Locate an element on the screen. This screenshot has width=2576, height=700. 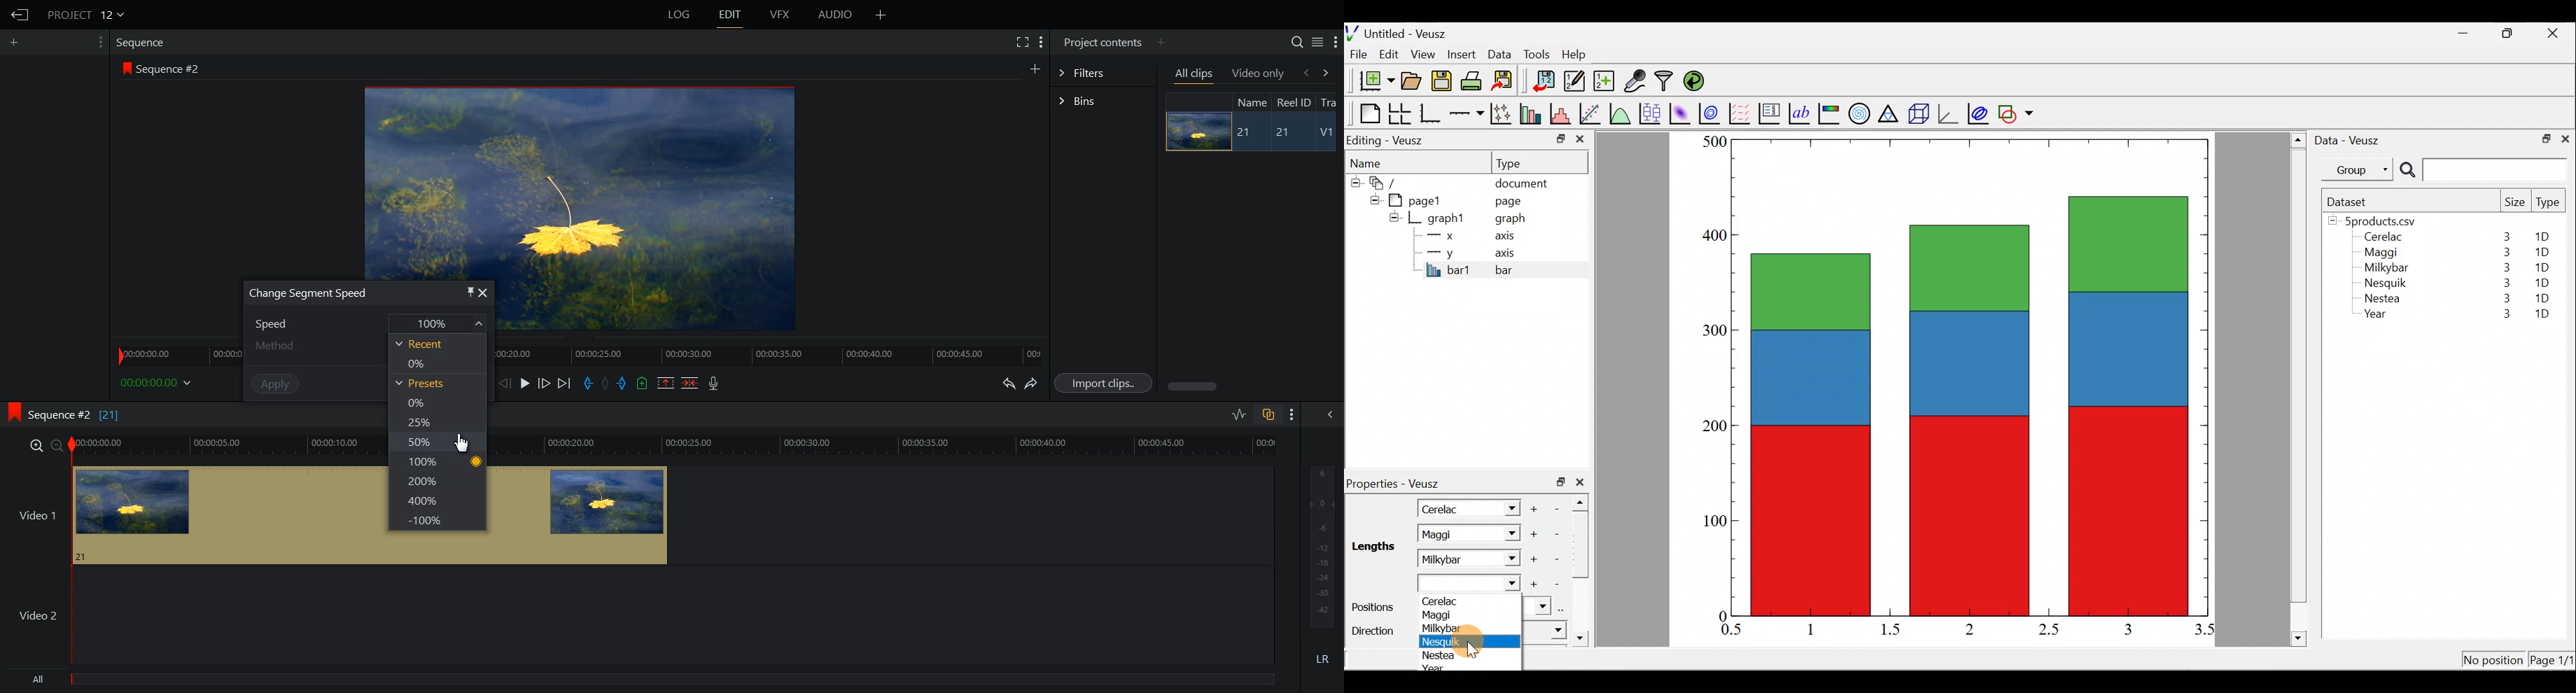
Add another item is located at coordinates (1533, 585).